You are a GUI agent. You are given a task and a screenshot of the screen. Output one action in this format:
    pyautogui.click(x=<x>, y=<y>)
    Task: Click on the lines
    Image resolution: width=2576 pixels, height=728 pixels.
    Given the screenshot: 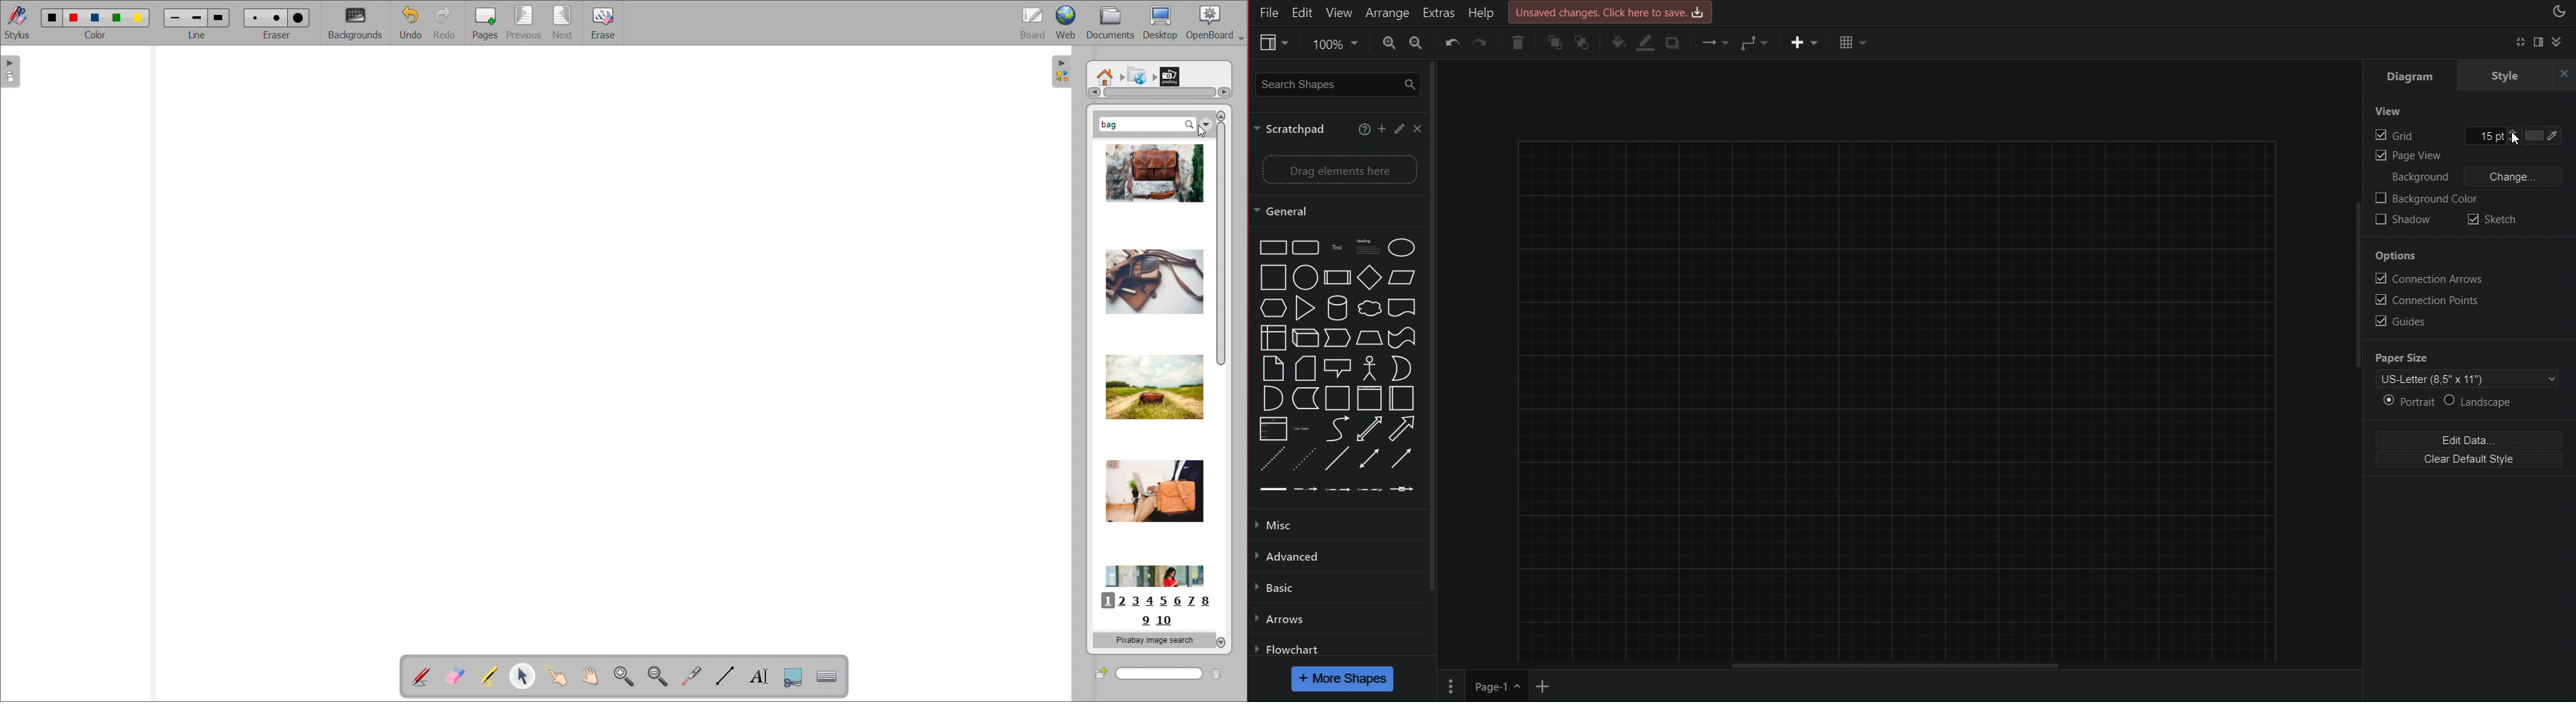 What is the action you would take?
    pyautogui.click(x=1338, y=458)
    